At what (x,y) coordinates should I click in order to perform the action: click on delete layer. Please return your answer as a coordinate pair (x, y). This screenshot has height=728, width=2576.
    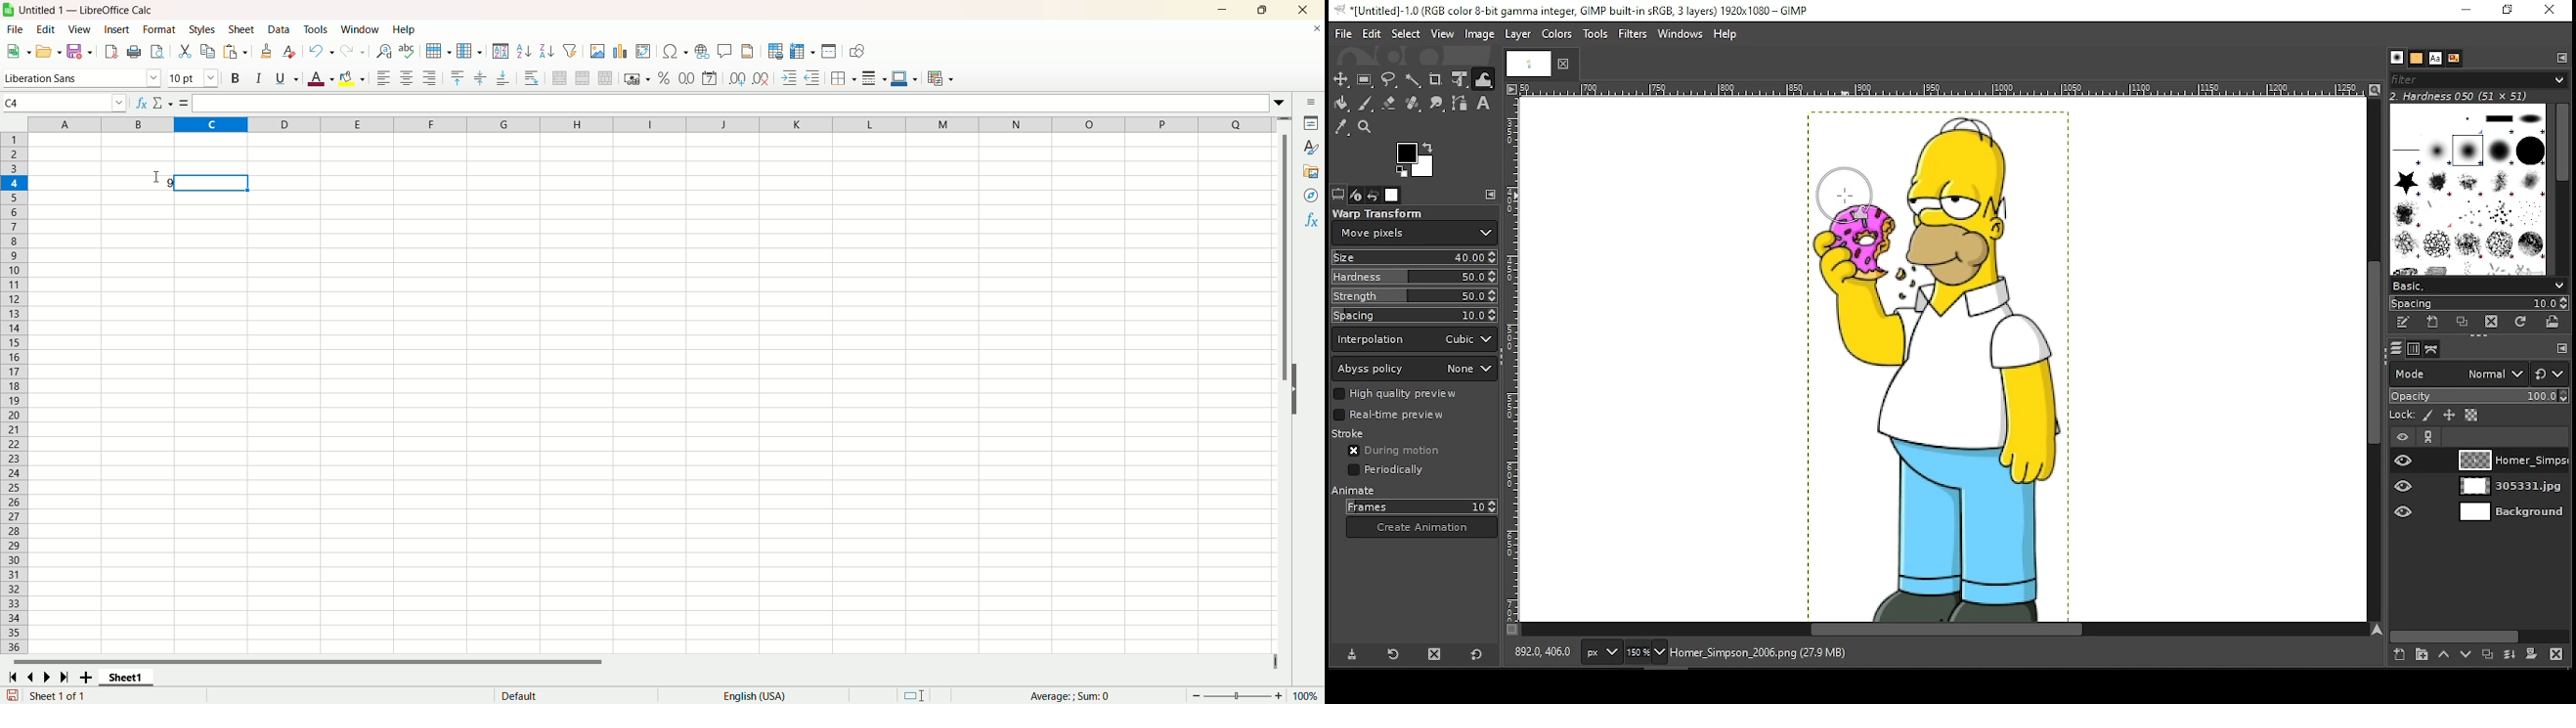
    Looking at the image, I should click on (2557, 656).